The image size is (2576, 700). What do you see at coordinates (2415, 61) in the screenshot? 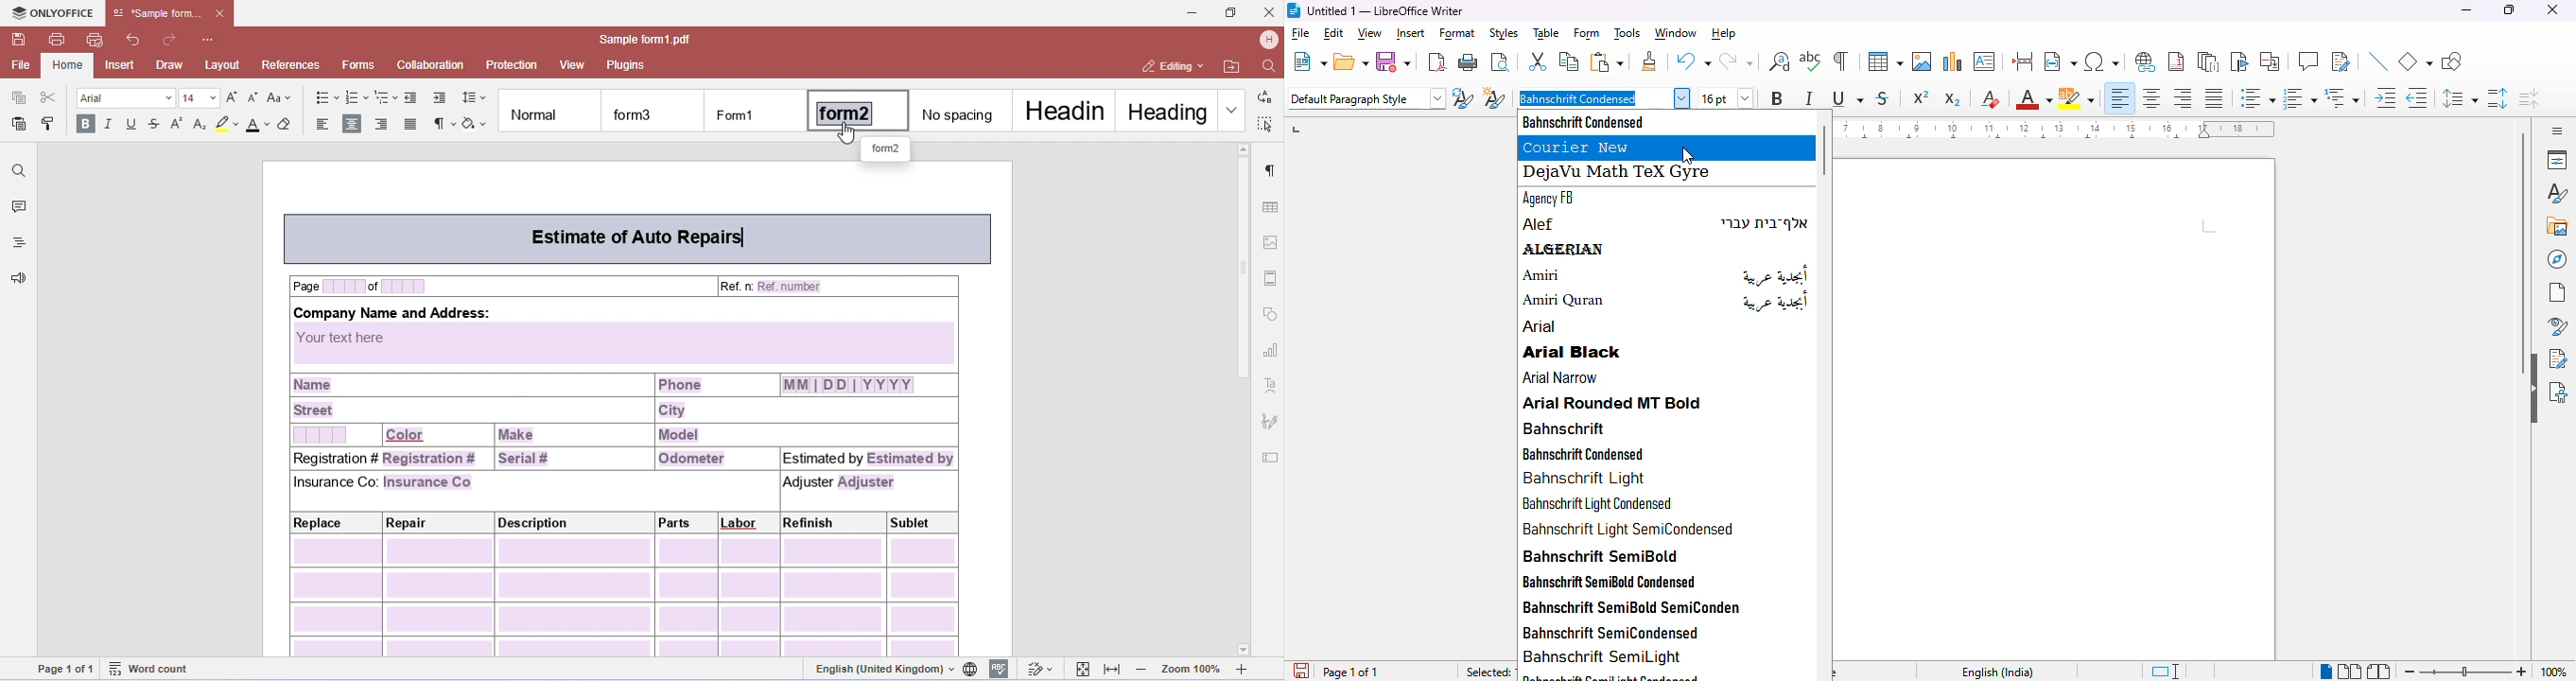
I see `basic shapes` at bounding box center [2415, 61].